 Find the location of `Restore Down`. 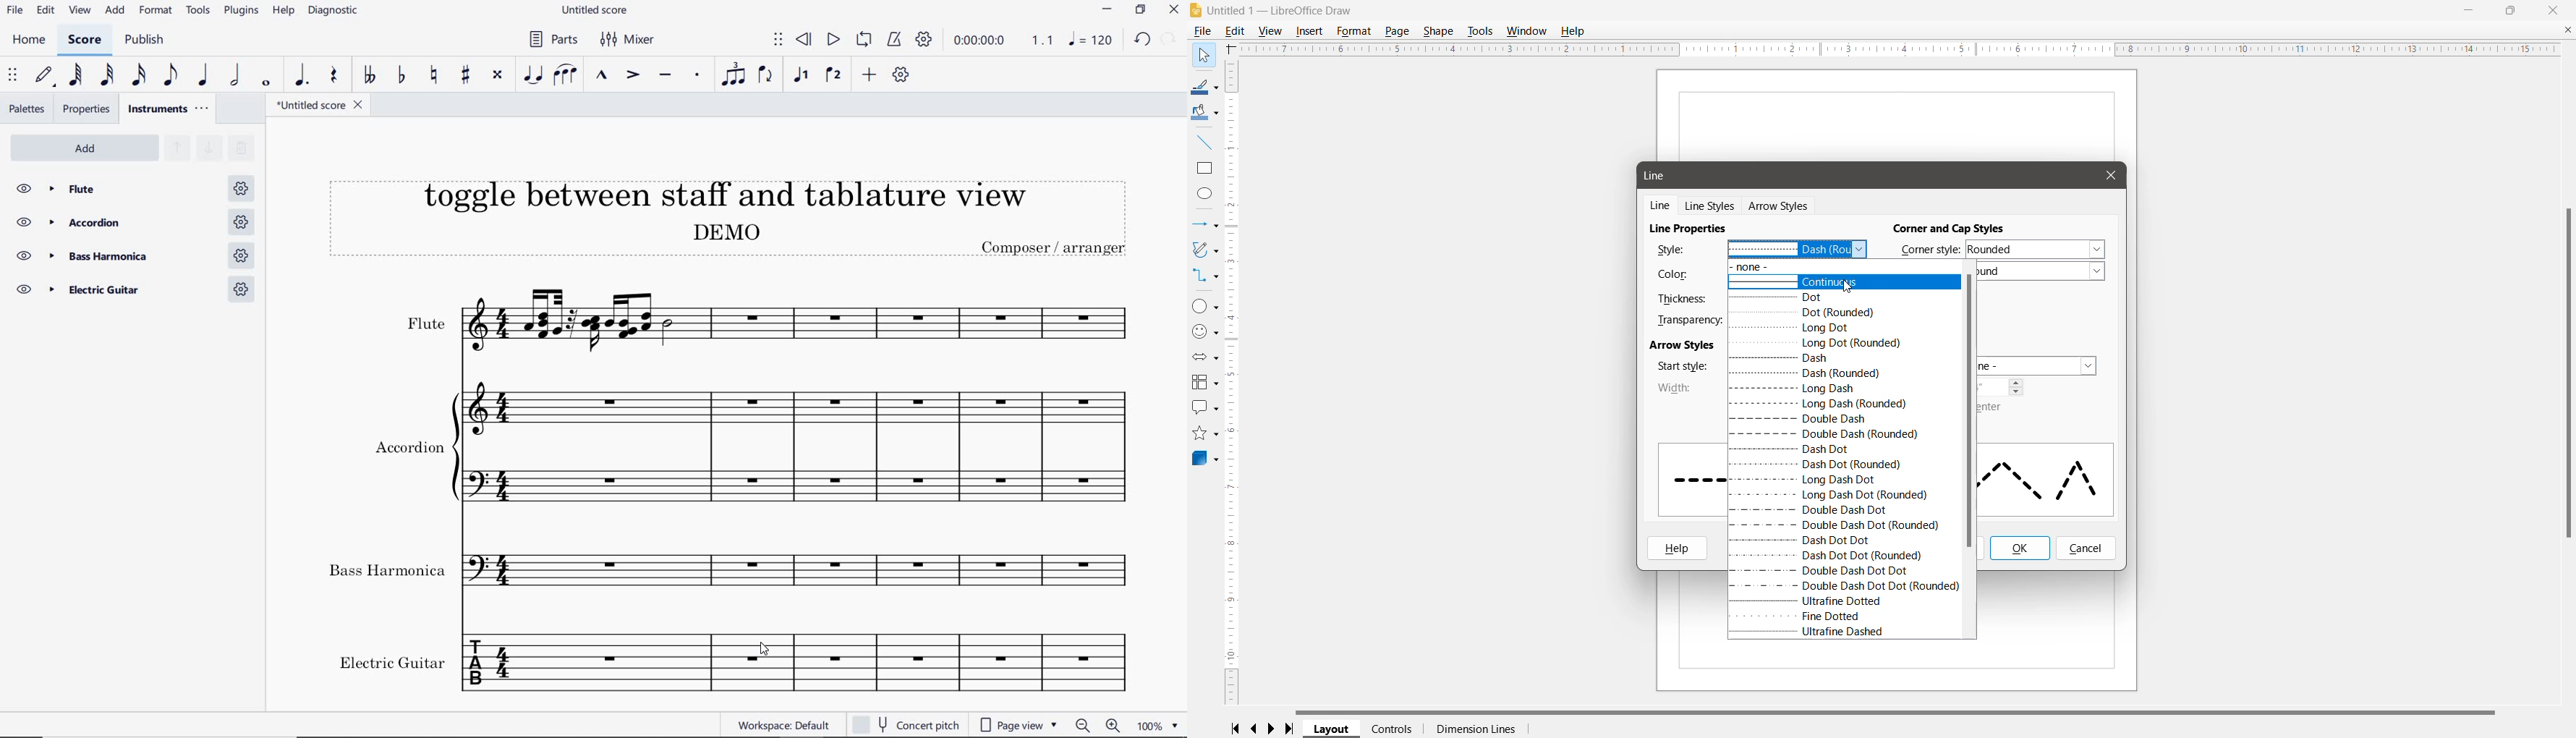

Restore Down is located at coordinates (2512, 11).